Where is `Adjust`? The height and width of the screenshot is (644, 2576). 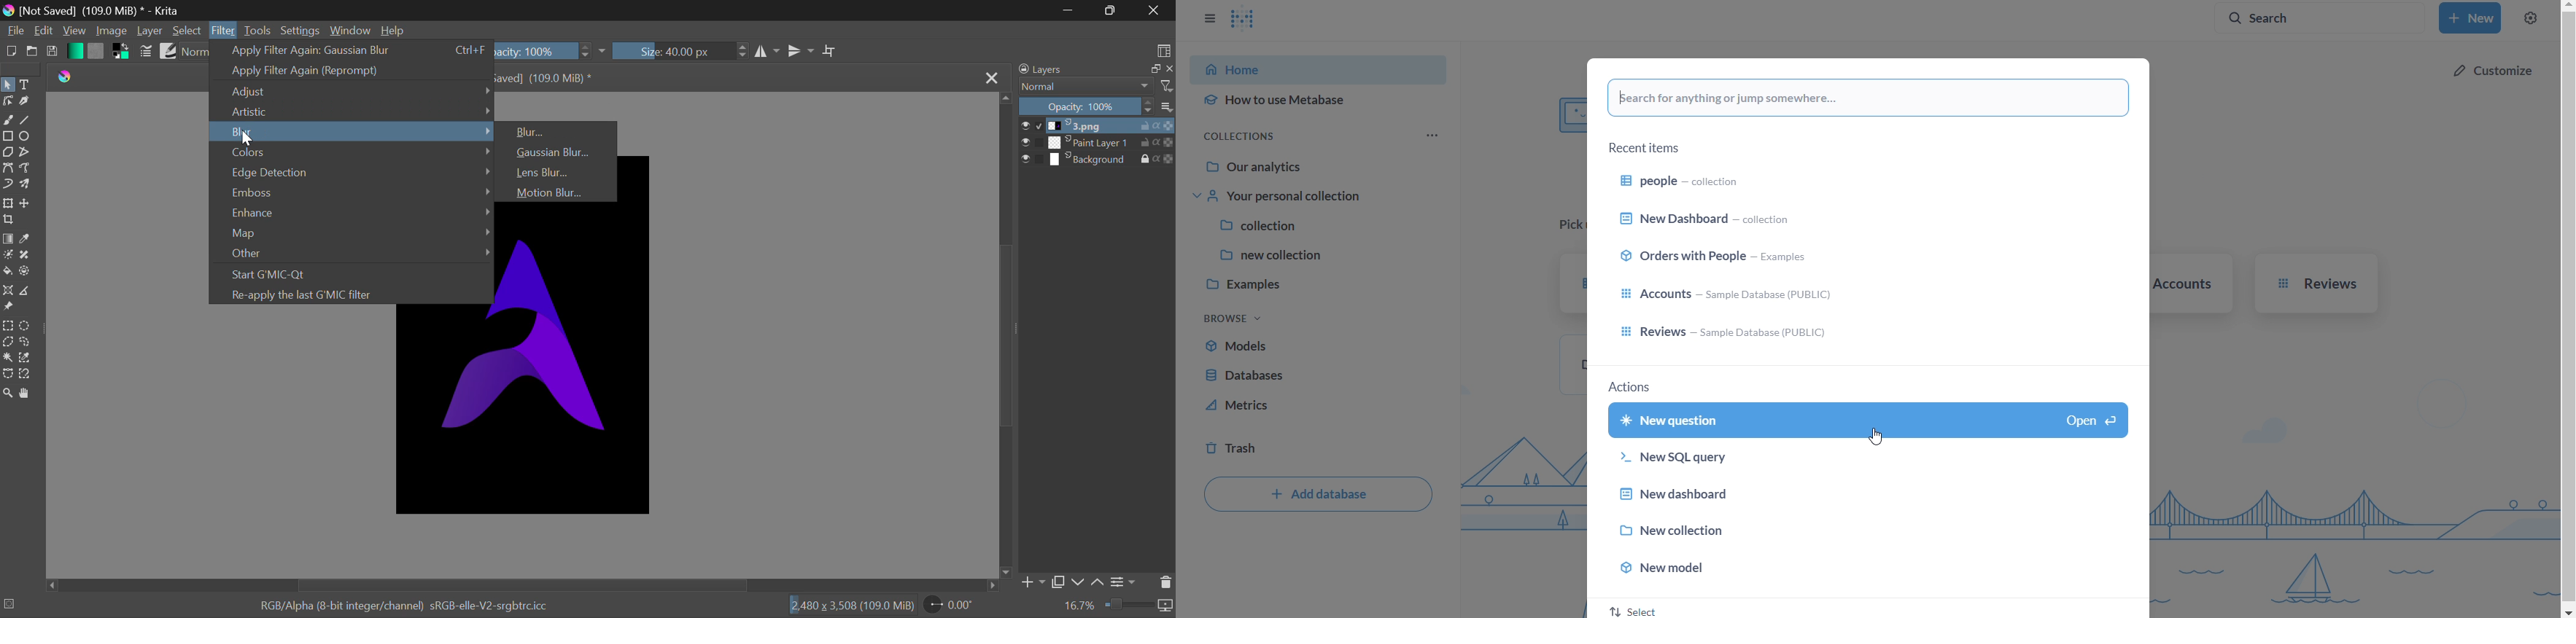 Adjust is located at coordinates (352, 91).